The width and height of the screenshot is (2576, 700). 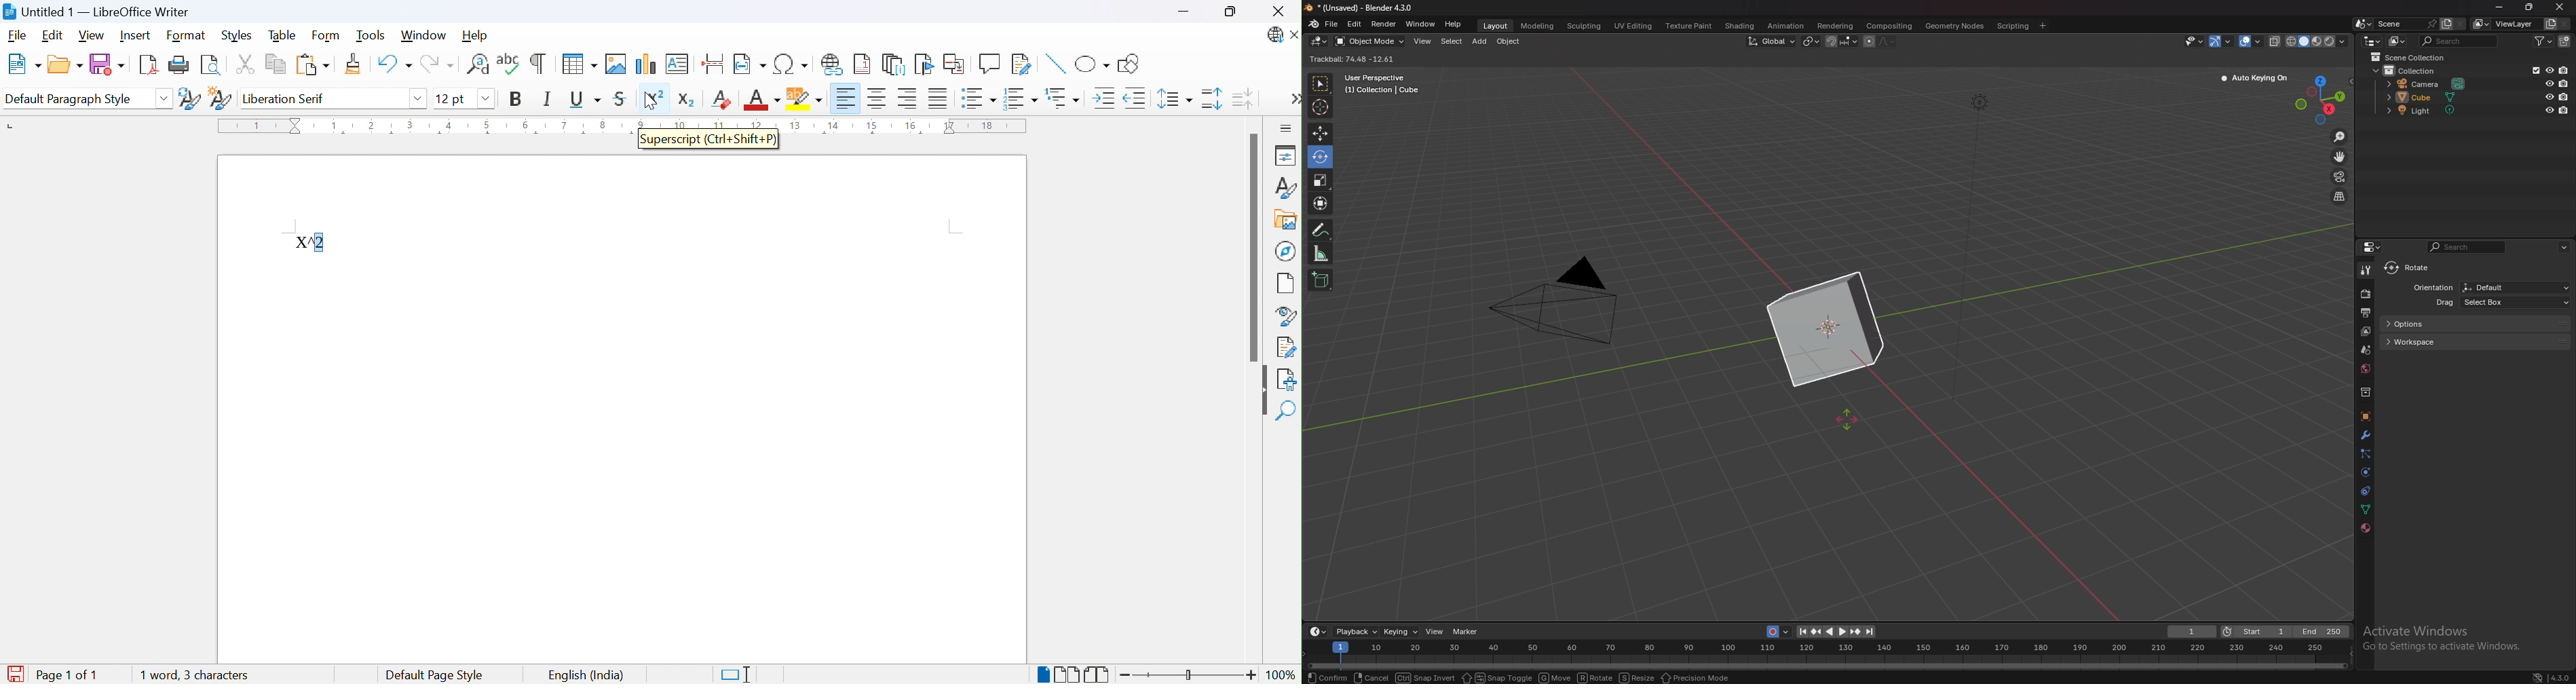 What do you see at coordinates (2476, 323) in the screenshot?
I see `options` at bounding box center [2476, 323].